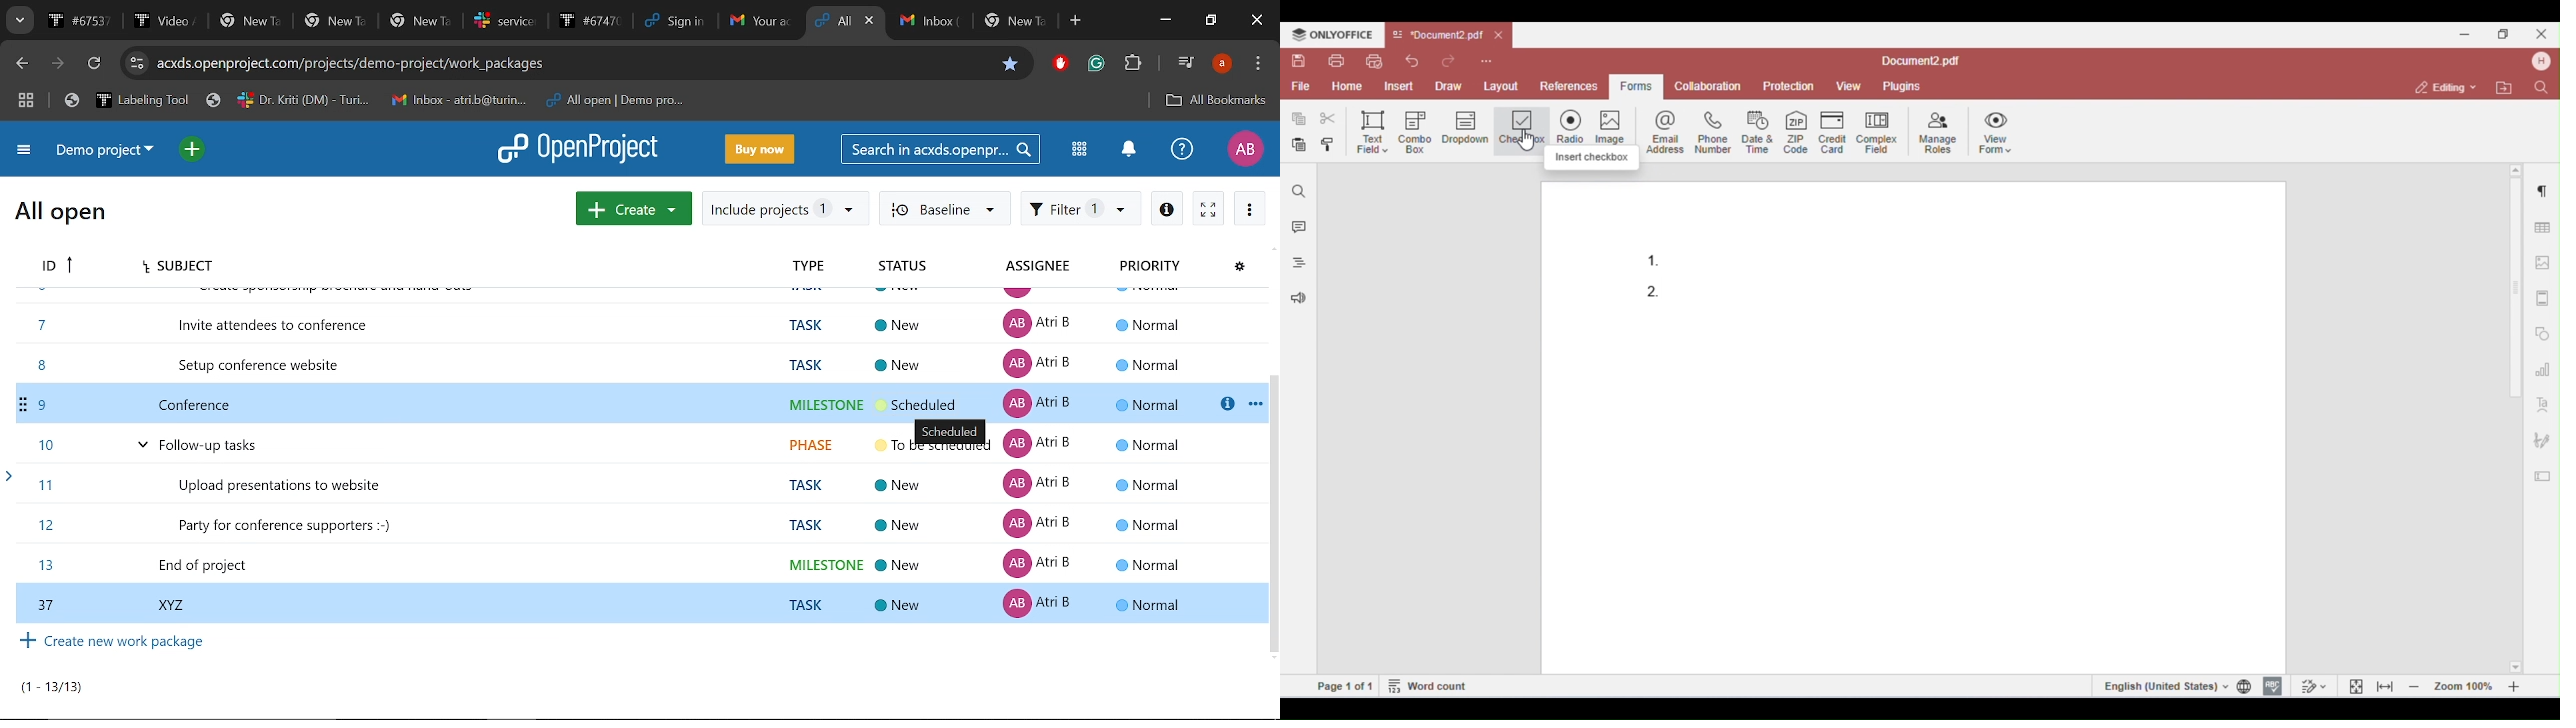 The width and height of the screenshot is (2576, 728). Describe the element at coordinates (1252, 208) in the screenshot. I see `More actions` at that location.